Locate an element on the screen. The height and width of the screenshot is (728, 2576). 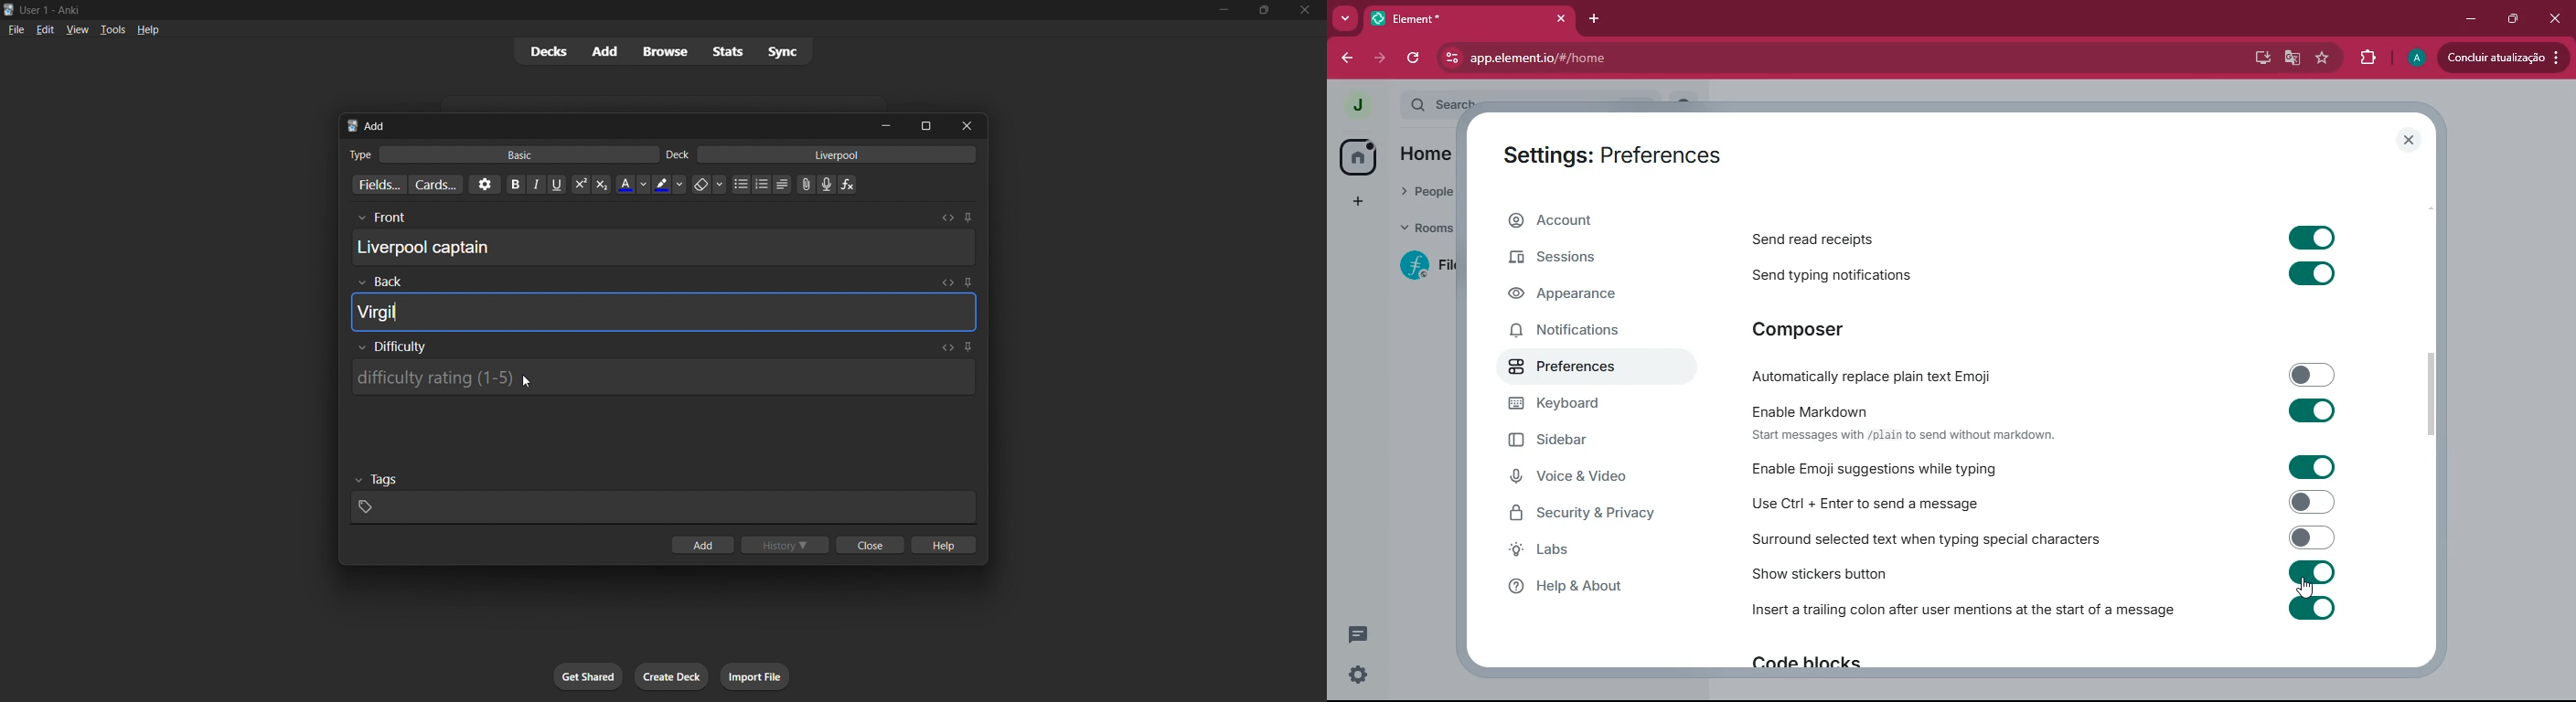
Bold is located at coordinates (515, 184).